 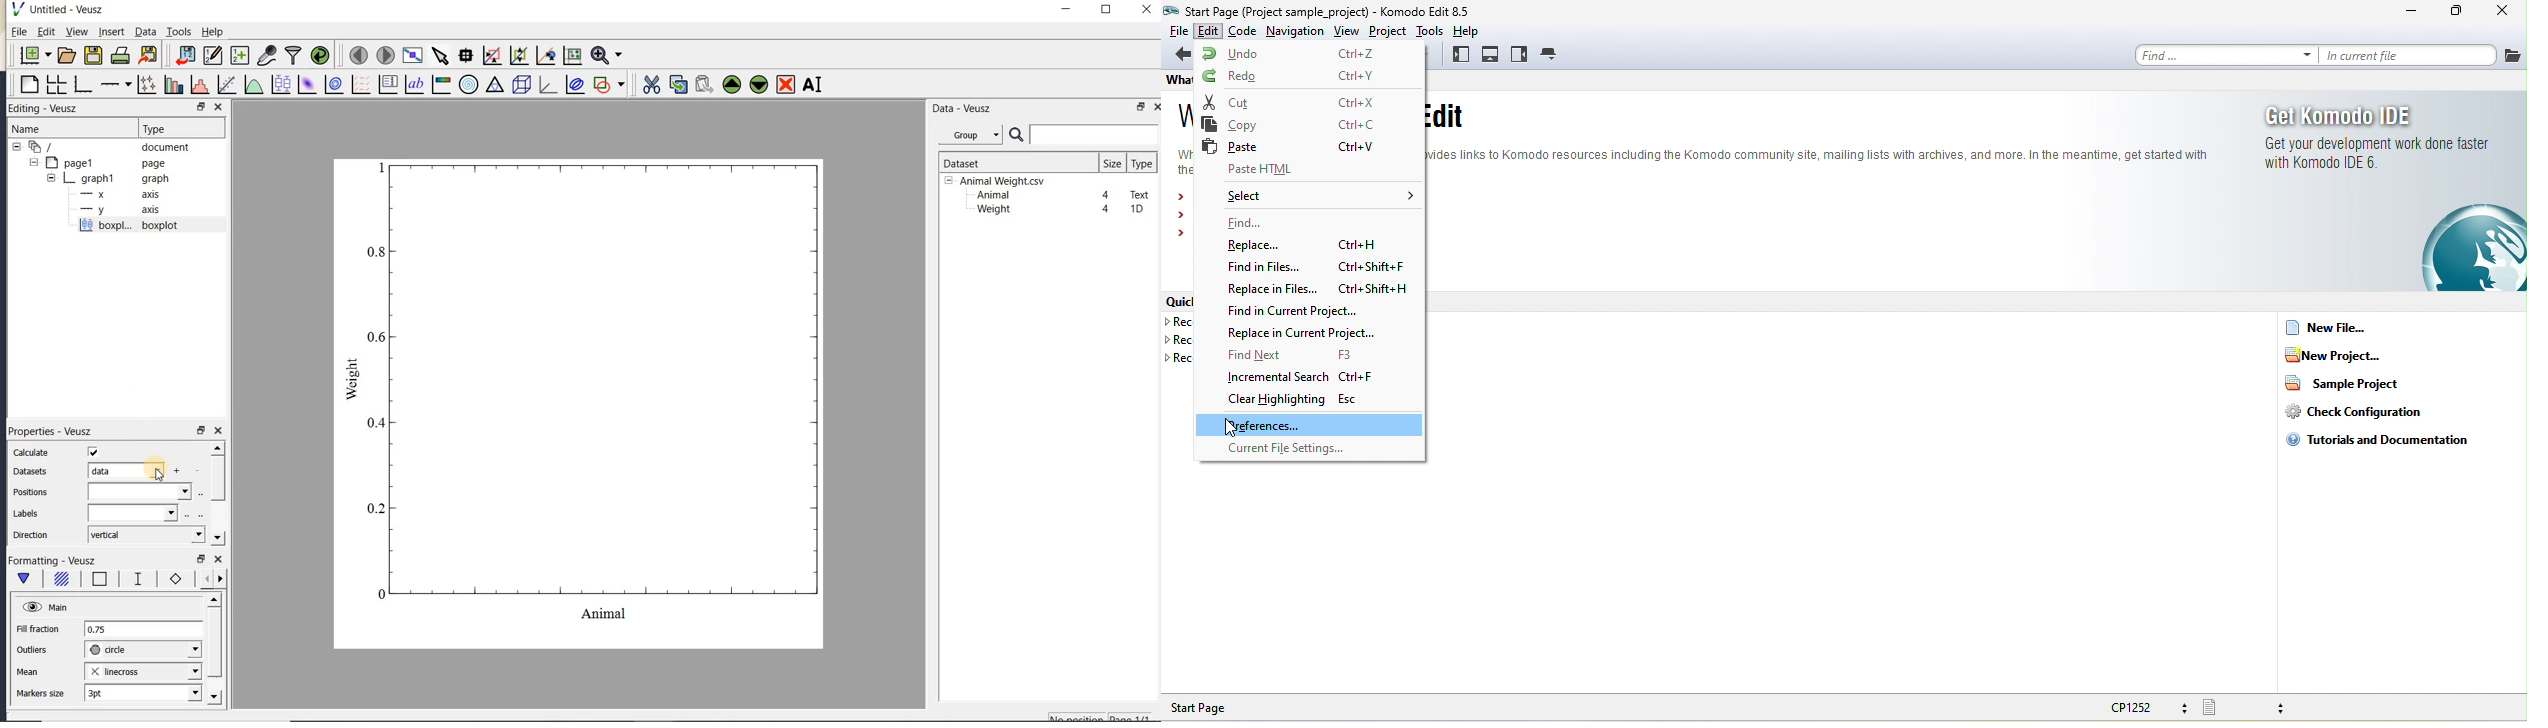 What do you see at coordinates (494, 86) in the screenshot?
I see `ternary graph` at bounding box center [494, 86].